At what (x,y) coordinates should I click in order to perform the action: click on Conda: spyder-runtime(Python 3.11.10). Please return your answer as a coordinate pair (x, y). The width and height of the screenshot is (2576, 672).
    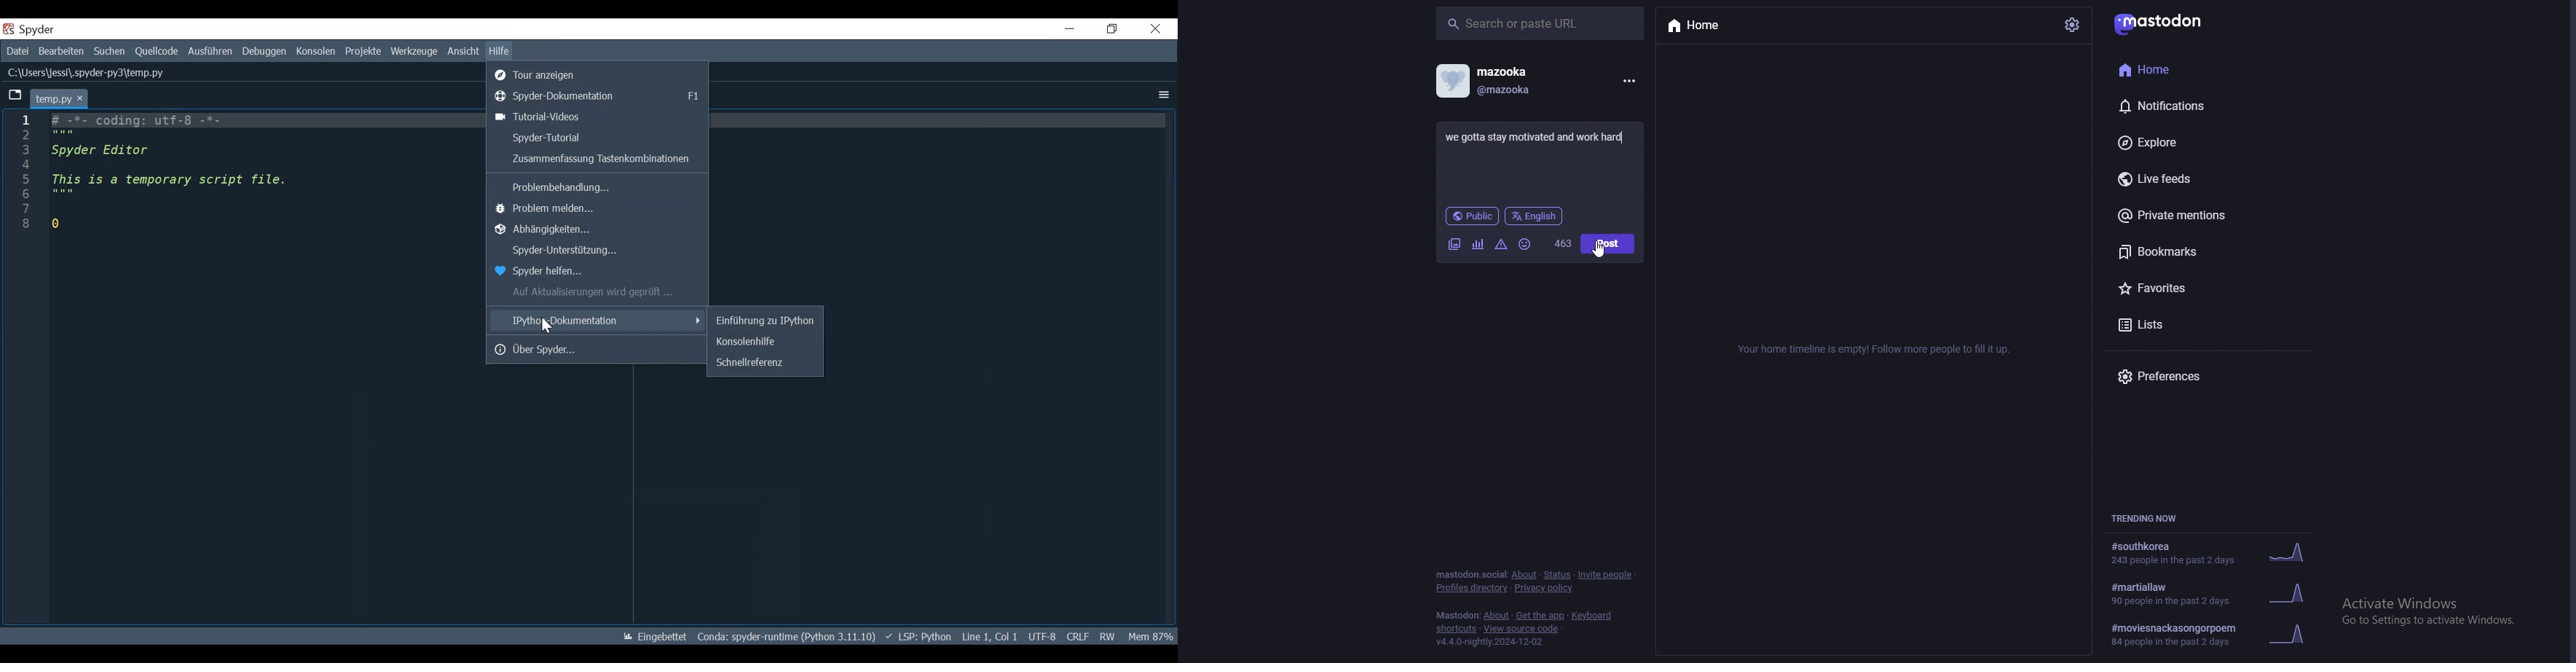
    Looking at the image, I should click on (785, 637).